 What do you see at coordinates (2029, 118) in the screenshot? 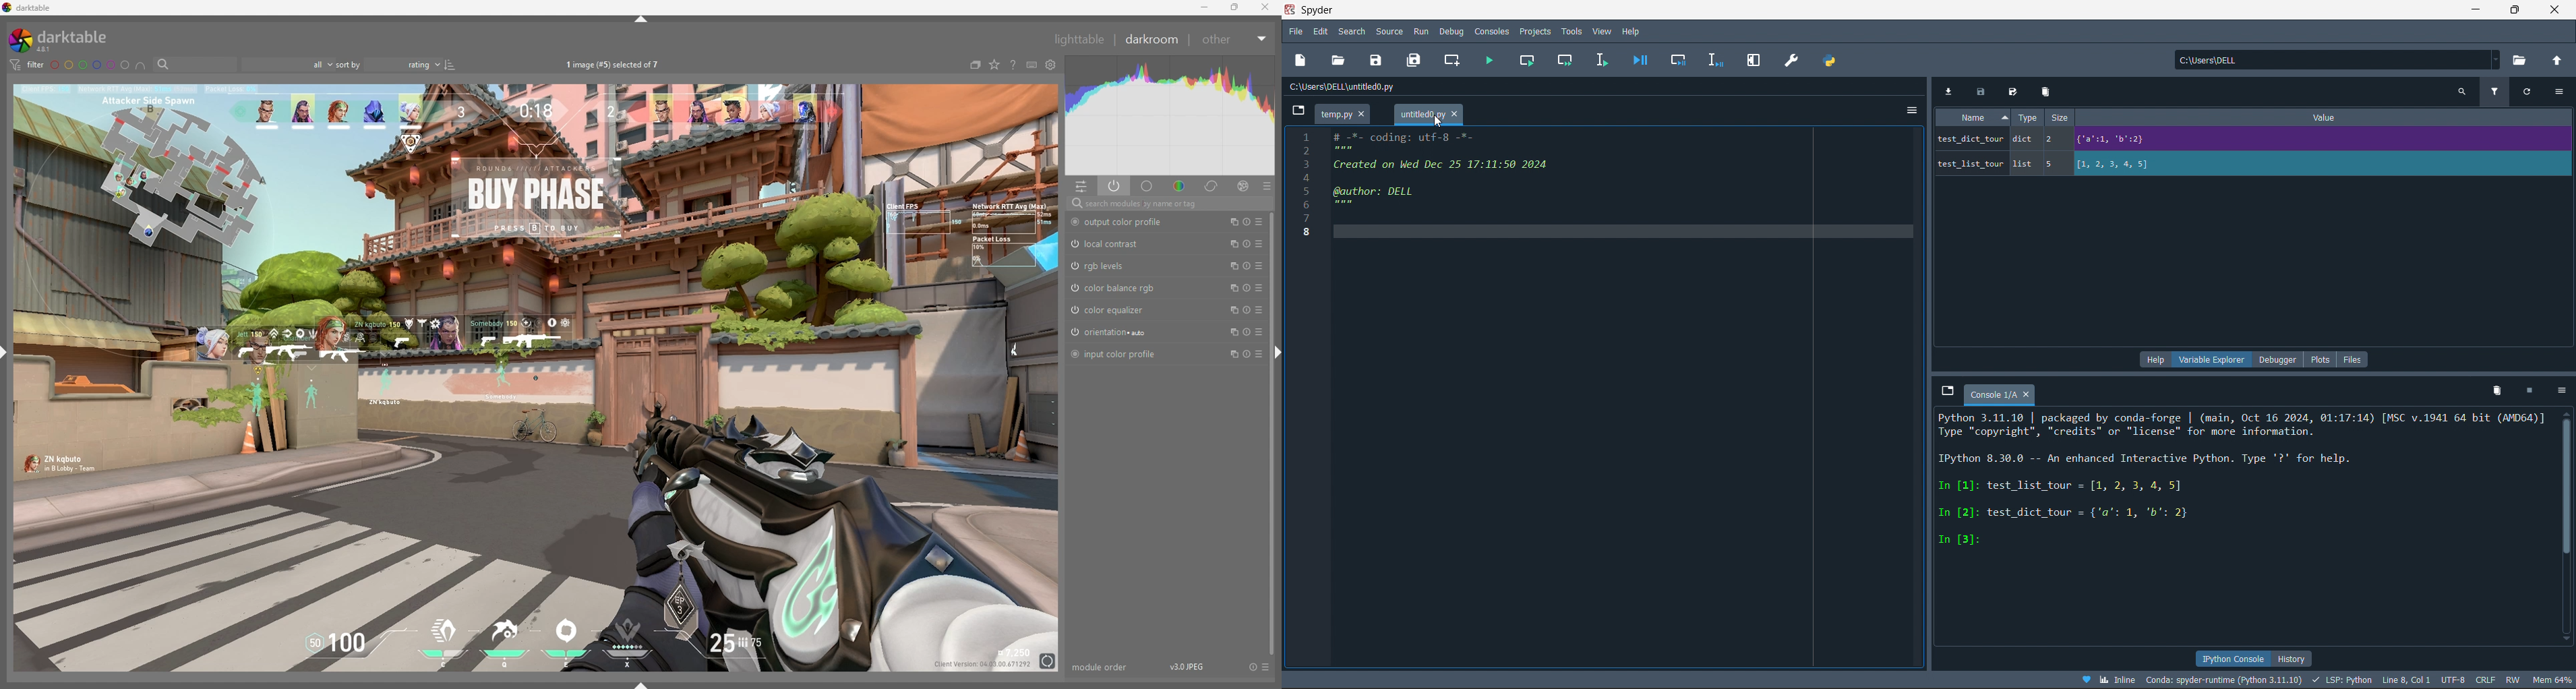
I see `type` at bounding box center [2029, 118].